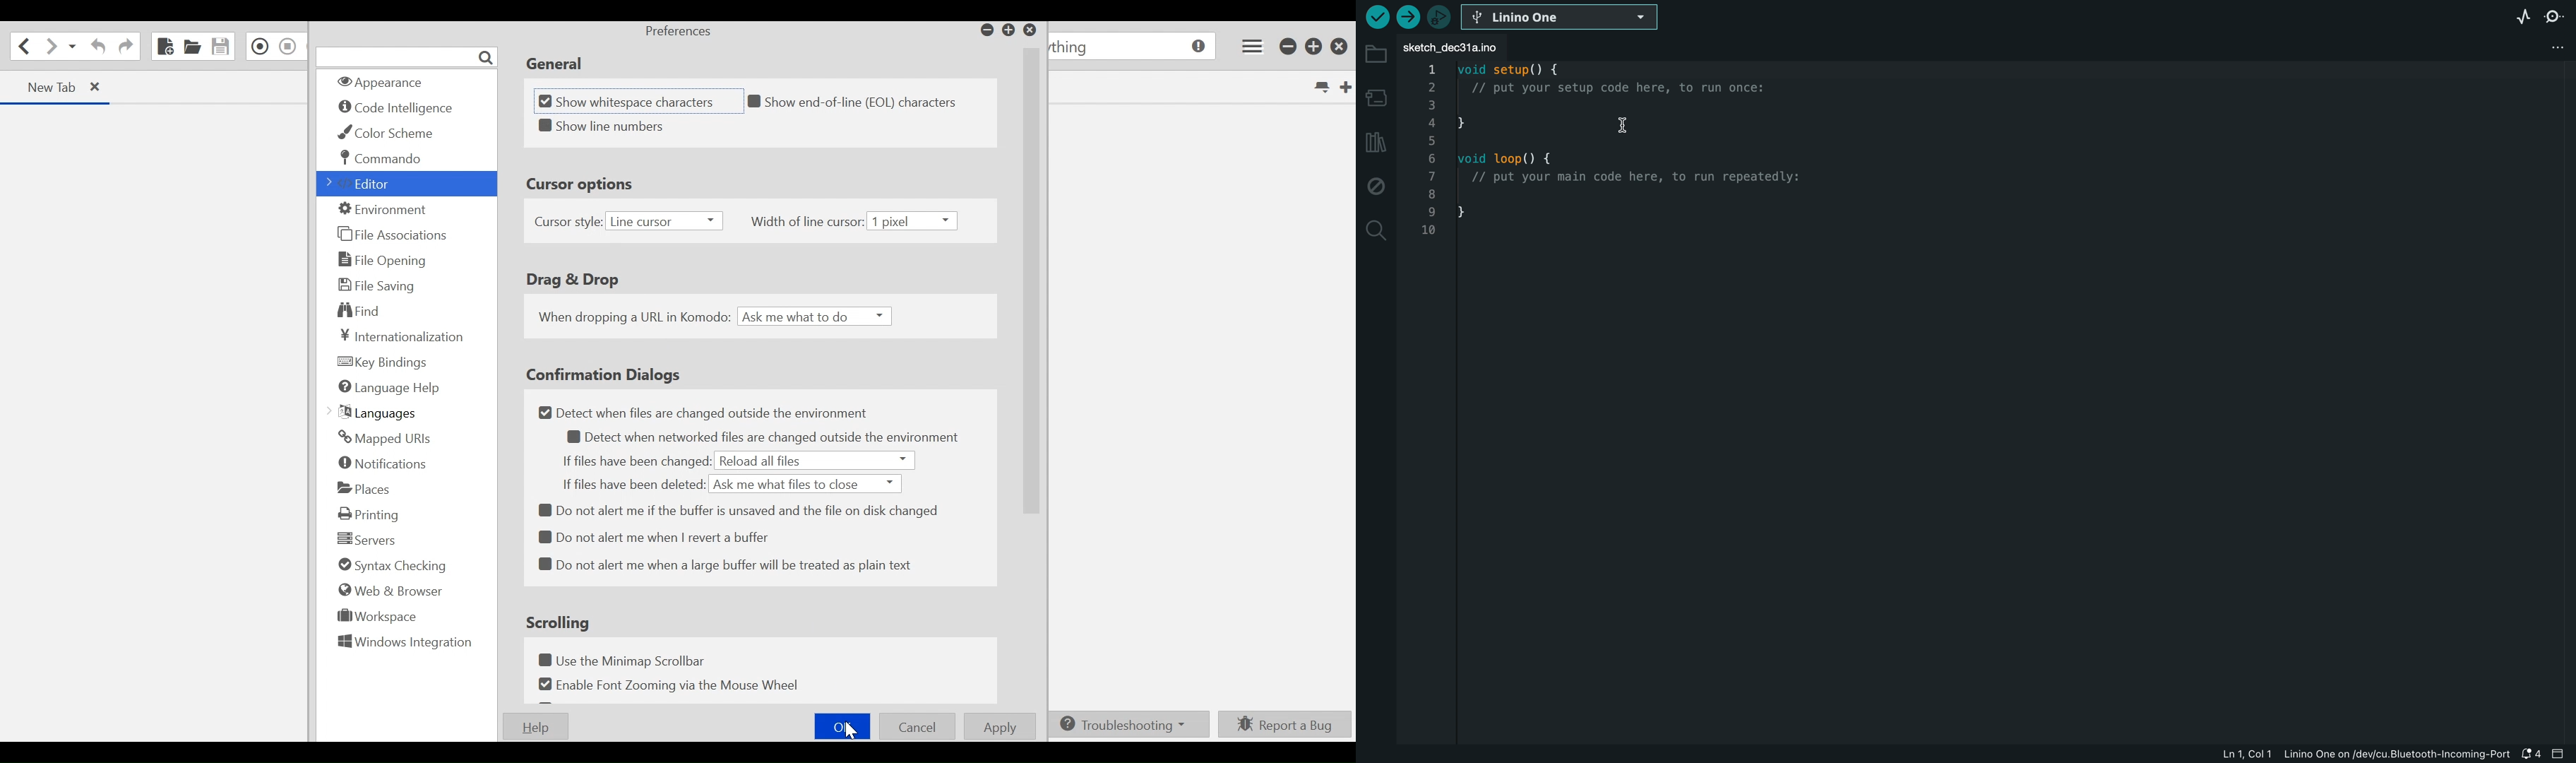 The image size is (2576, 784). What do you see at coordinates (1471, 50) in the screenshot?
I see `file tab` at bounding box center [1471, 50].